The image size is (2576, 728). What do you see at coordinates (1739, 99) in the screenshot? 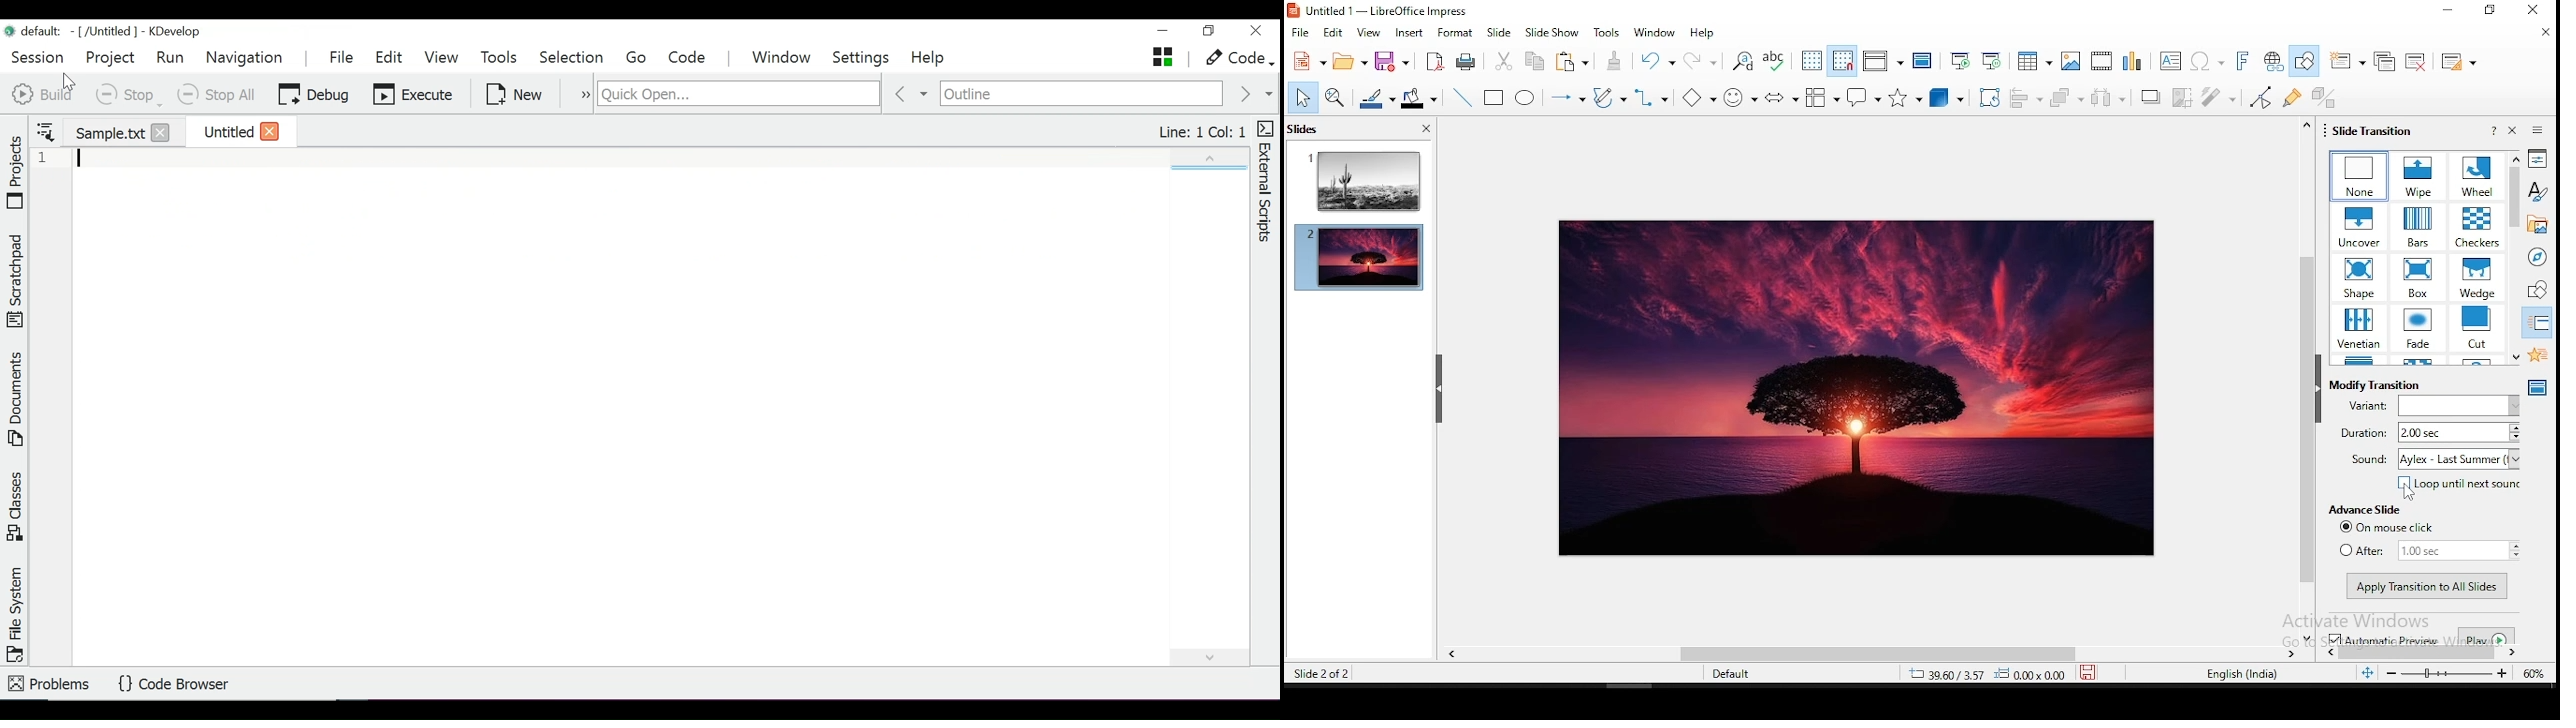
I see `symbol shapes` at bounding box center [1739, 99].